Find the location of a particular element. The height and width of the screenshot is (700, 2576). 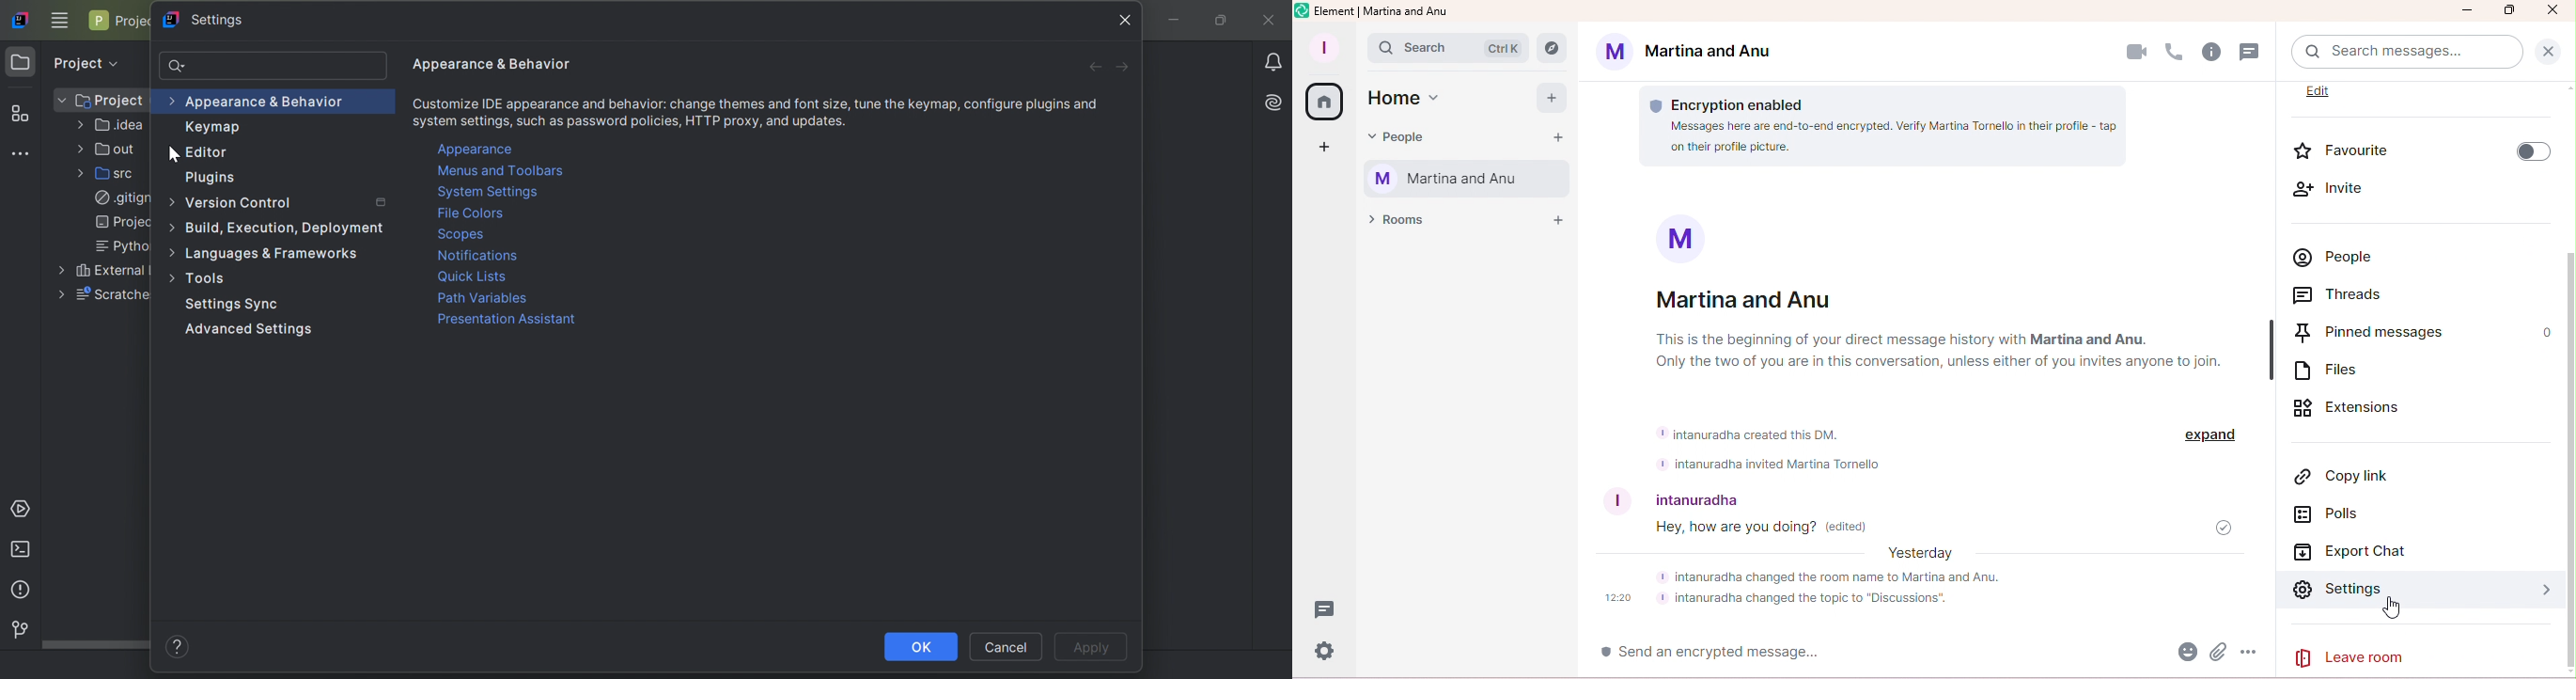

Write message is located at coordinates (1778, 654).